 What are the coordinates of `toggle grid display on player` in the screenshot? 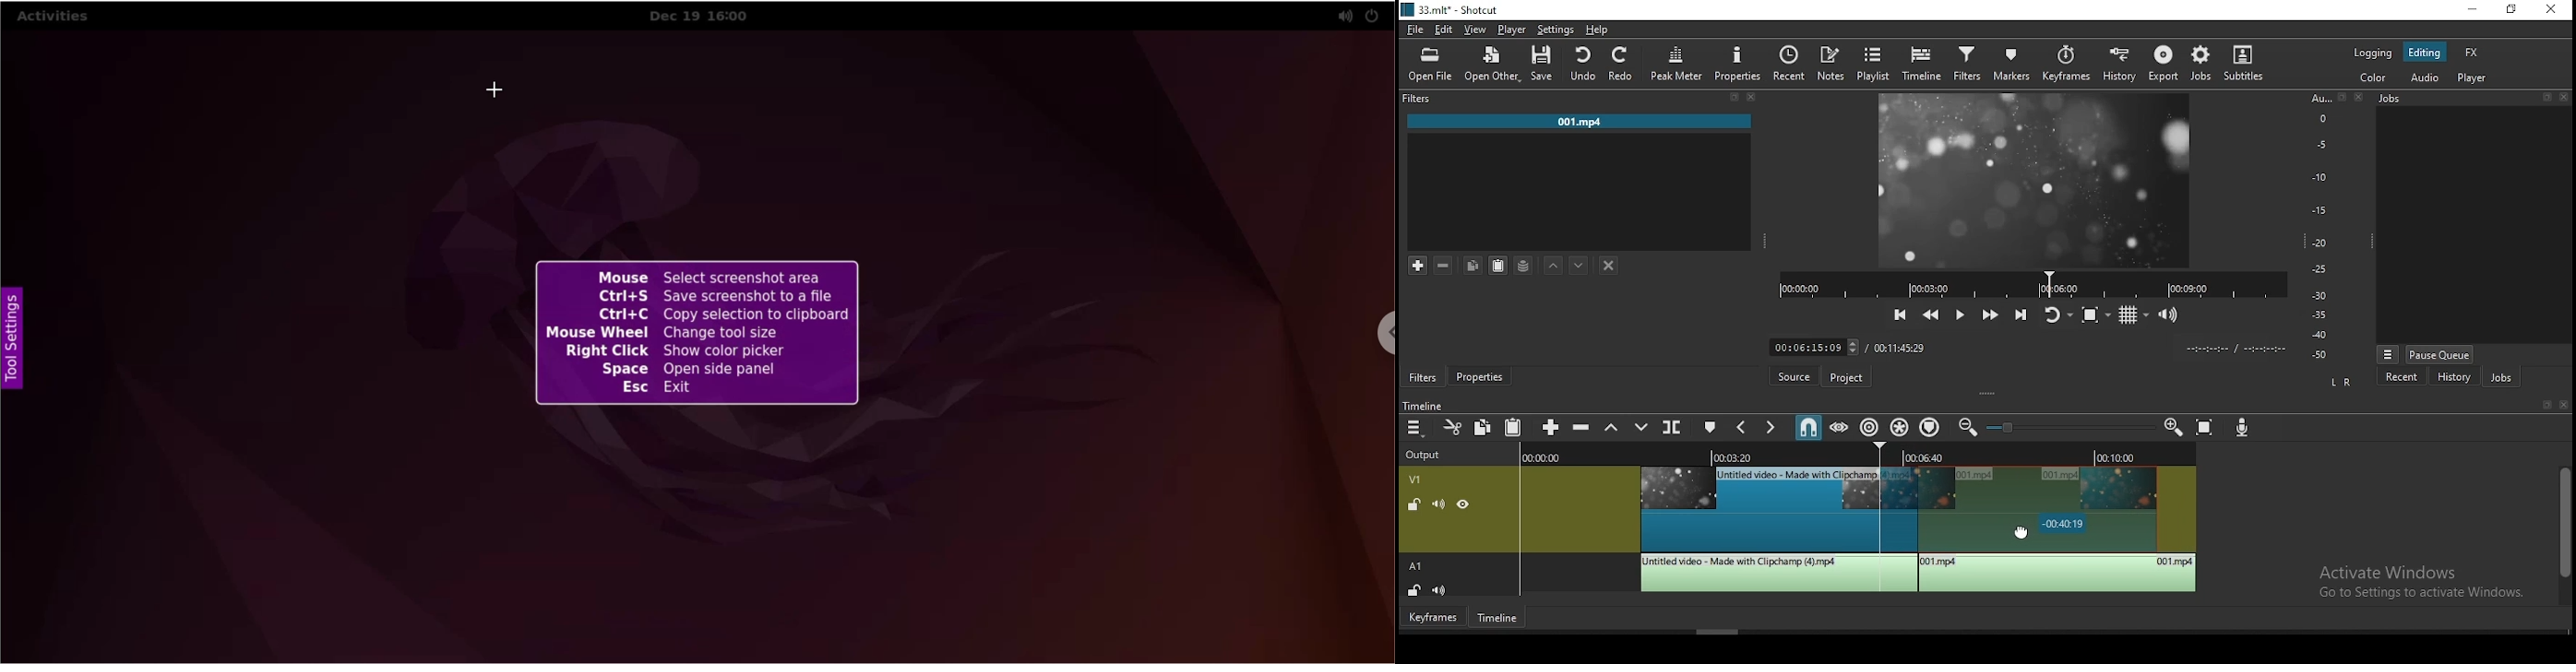 It's located at (2135, 313).